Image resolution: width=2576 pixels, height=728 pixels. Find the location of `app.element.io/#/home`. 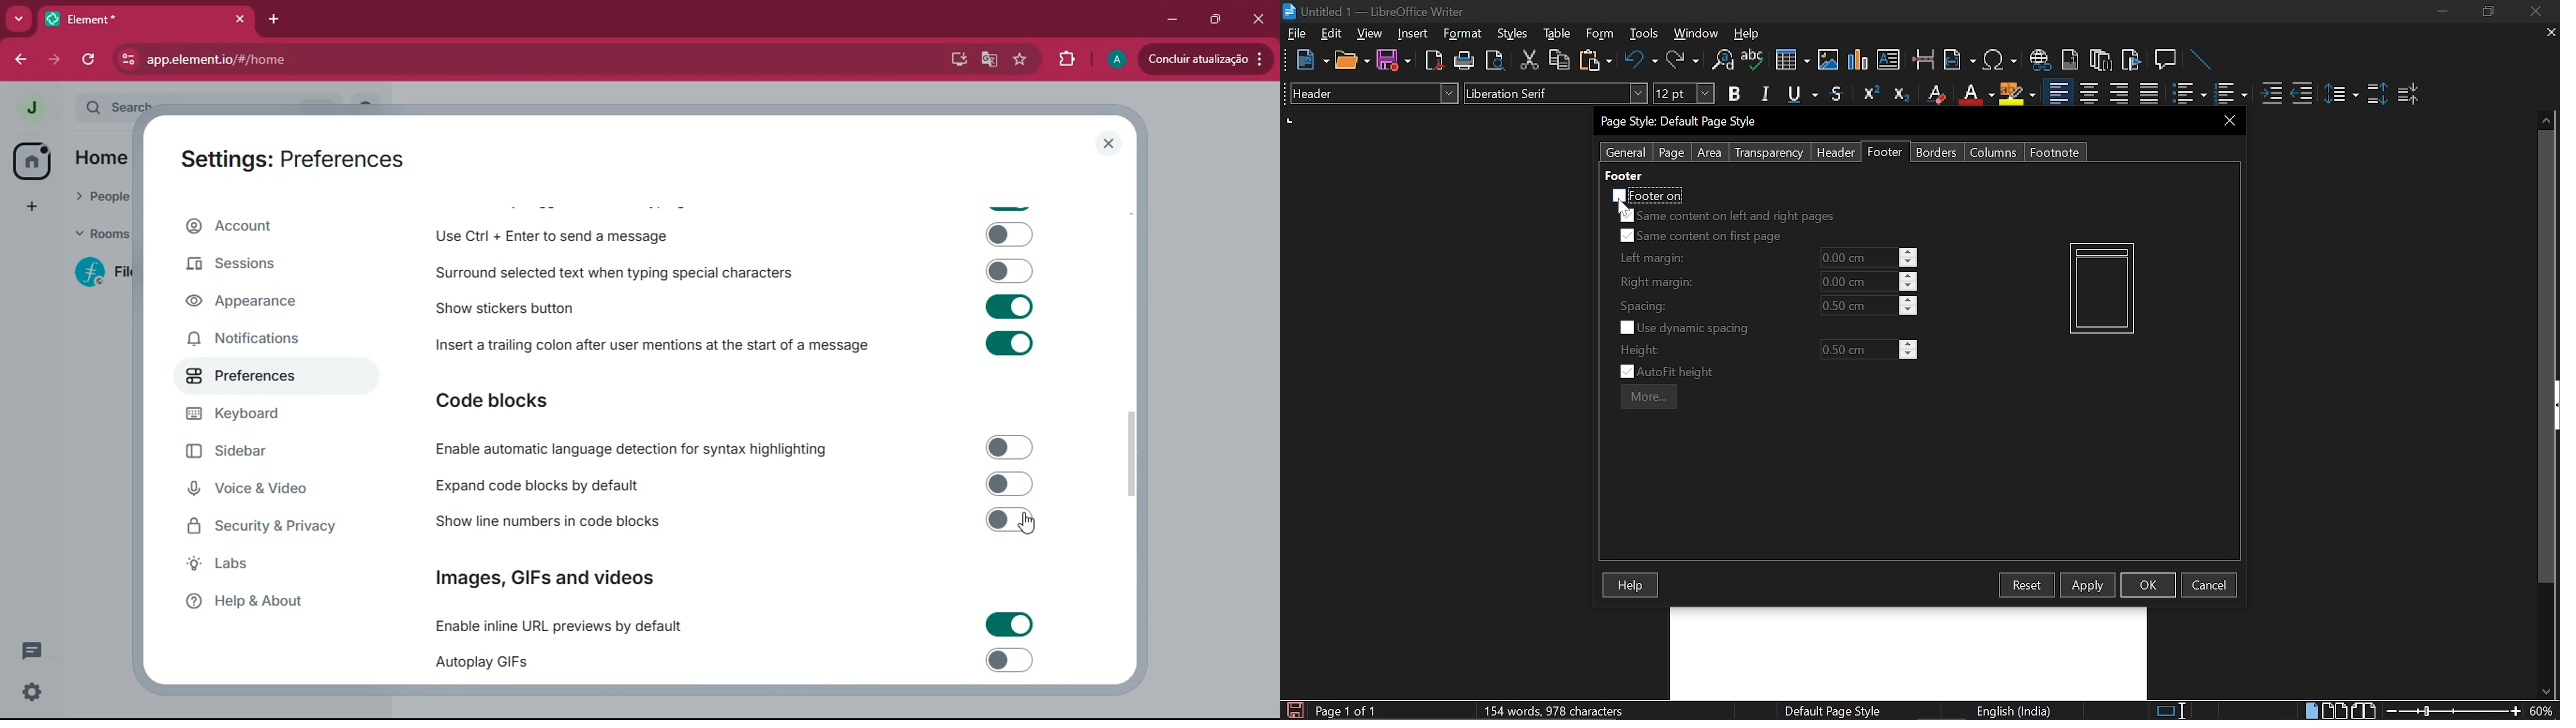

app.element.io/#/home is located at coordinates (303, 59).